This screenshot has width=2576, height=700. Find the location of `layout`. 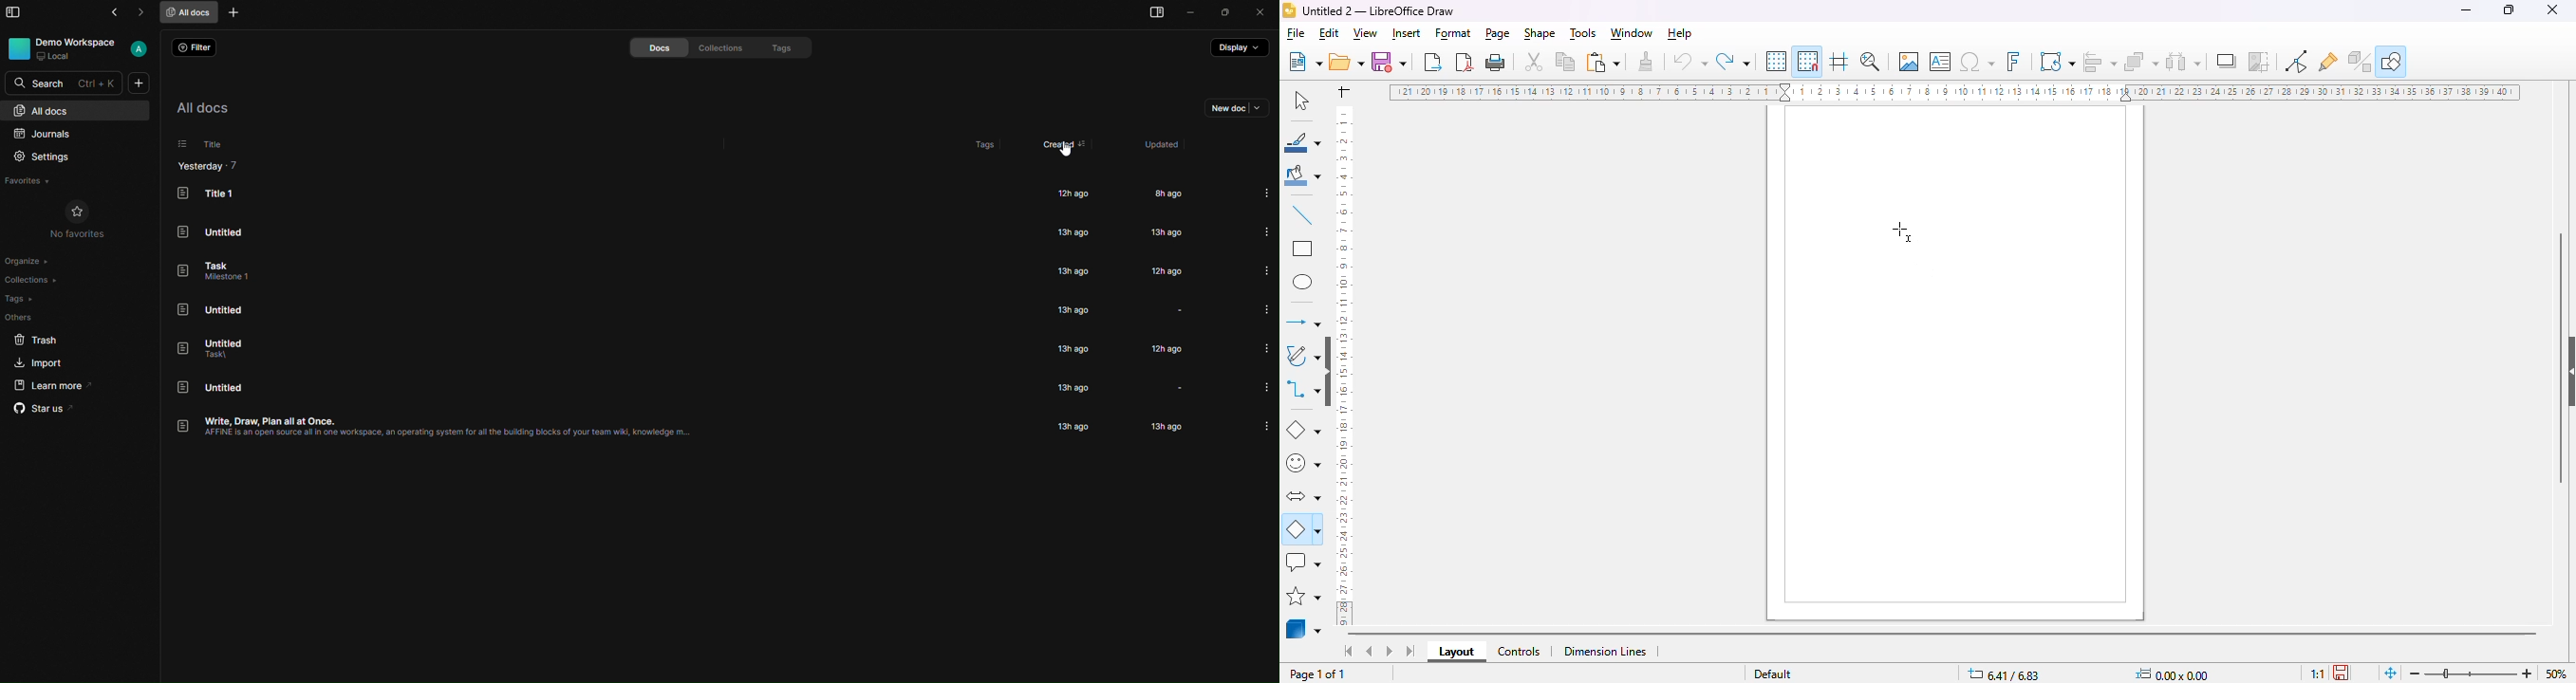

layout is located at coordinates (1459, 652).